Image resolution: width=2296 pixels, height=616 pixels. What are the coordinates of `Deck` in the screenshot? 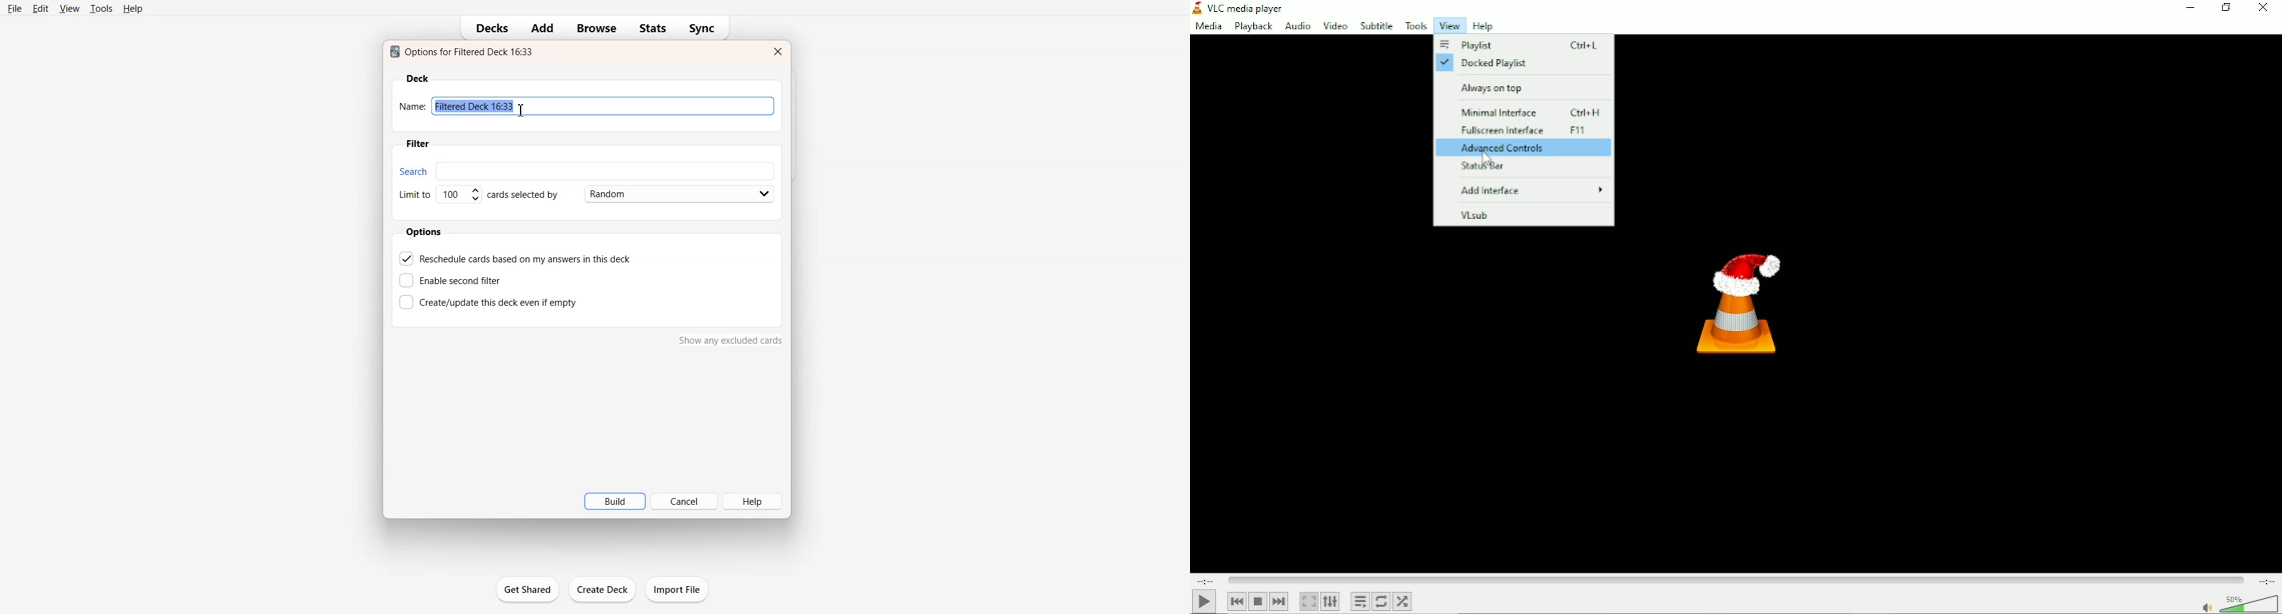 It's located at (418, 79).